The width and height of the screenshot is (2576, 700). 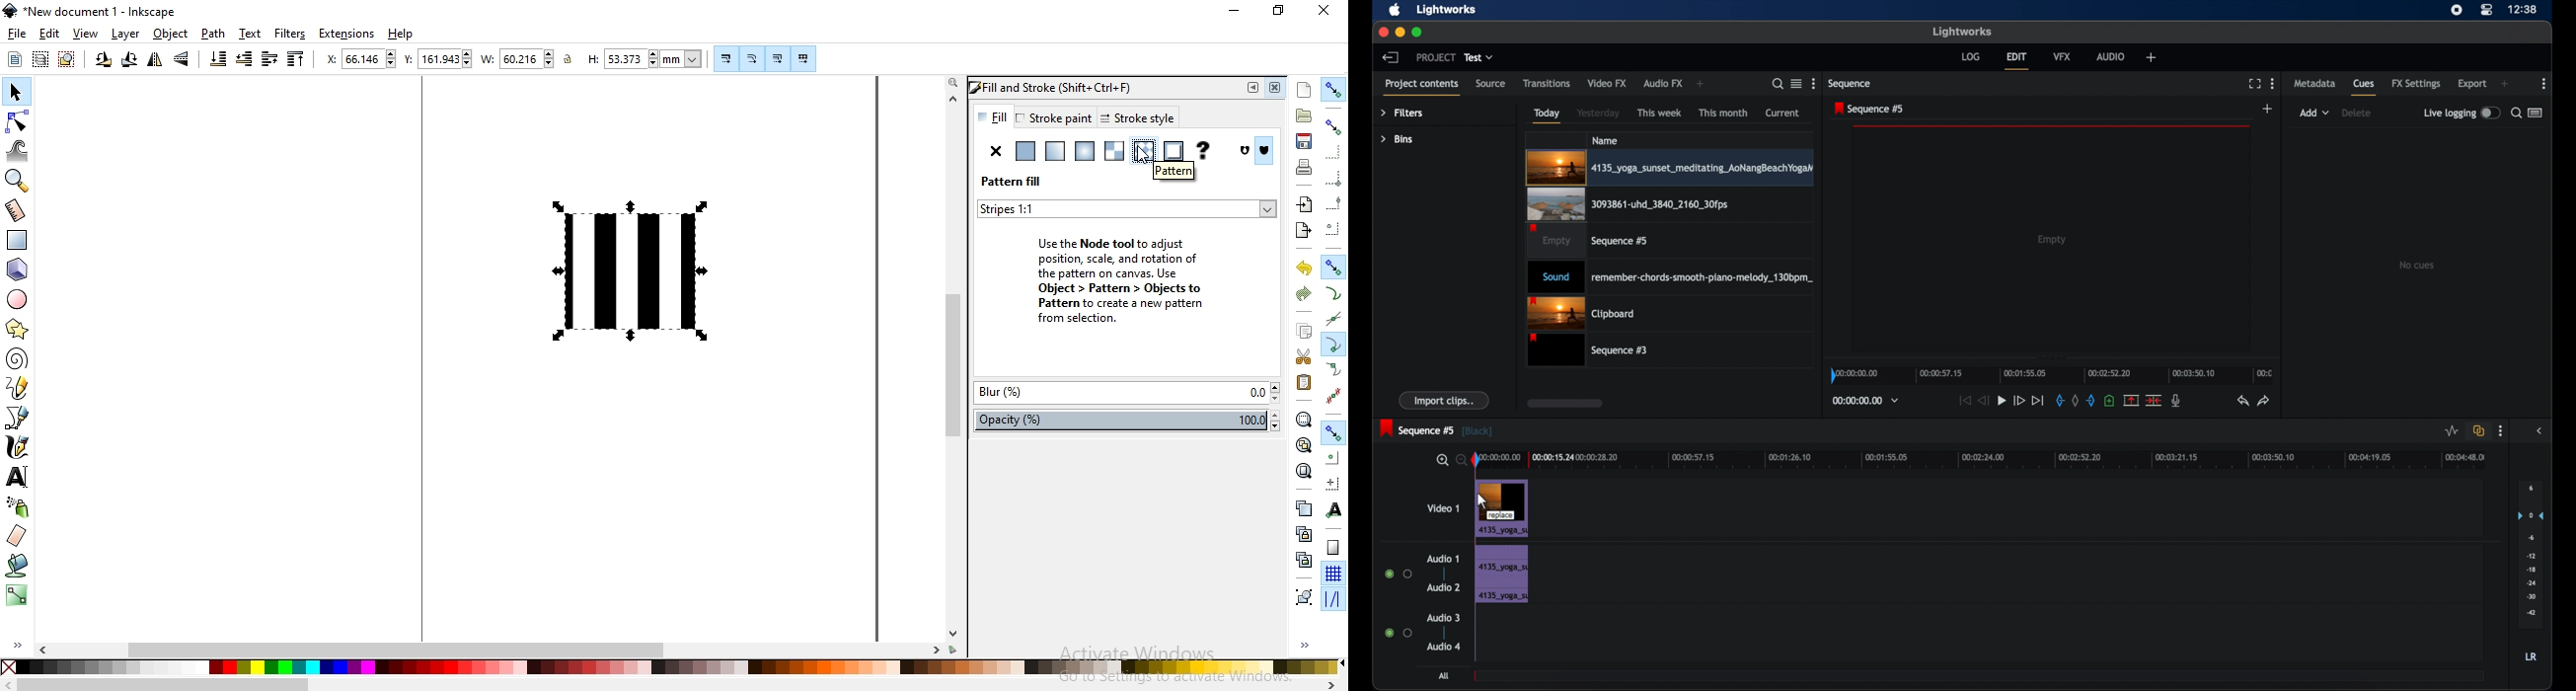 I want to click on stroke style, so click(x=1134, y=118).